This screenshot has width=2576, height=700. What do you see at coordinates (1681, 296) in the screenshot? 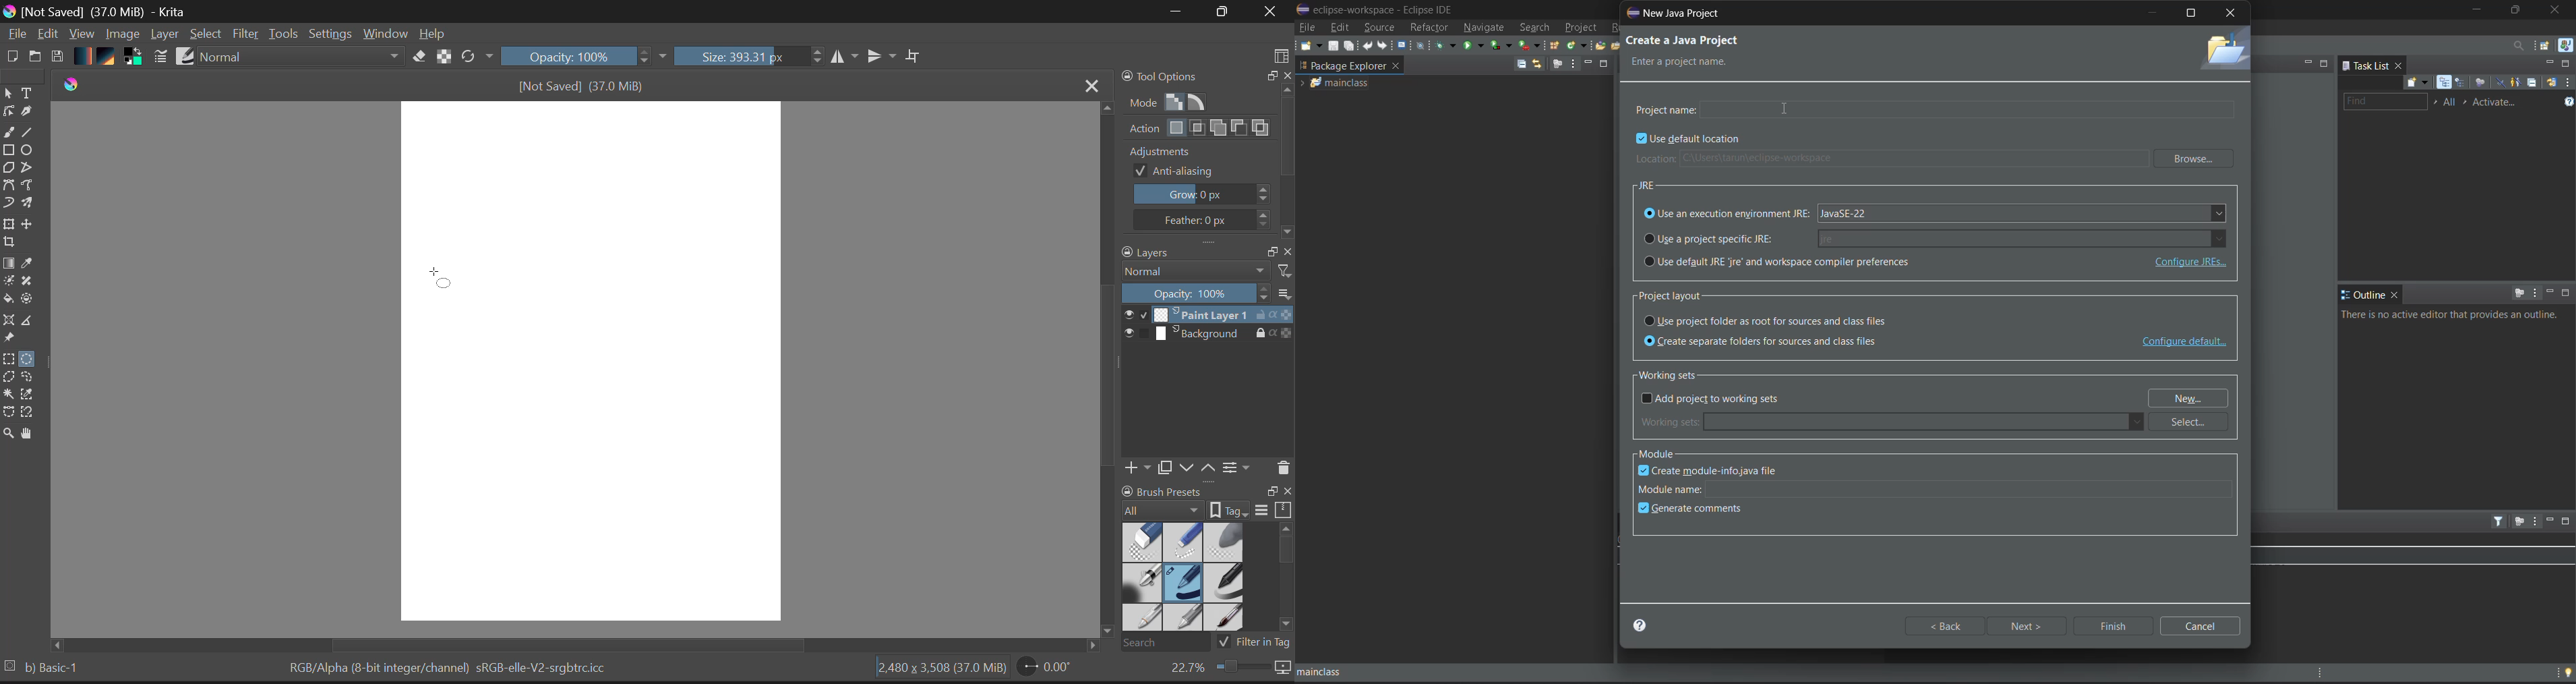
I see `project layout` at bounding box center [1681, 296].